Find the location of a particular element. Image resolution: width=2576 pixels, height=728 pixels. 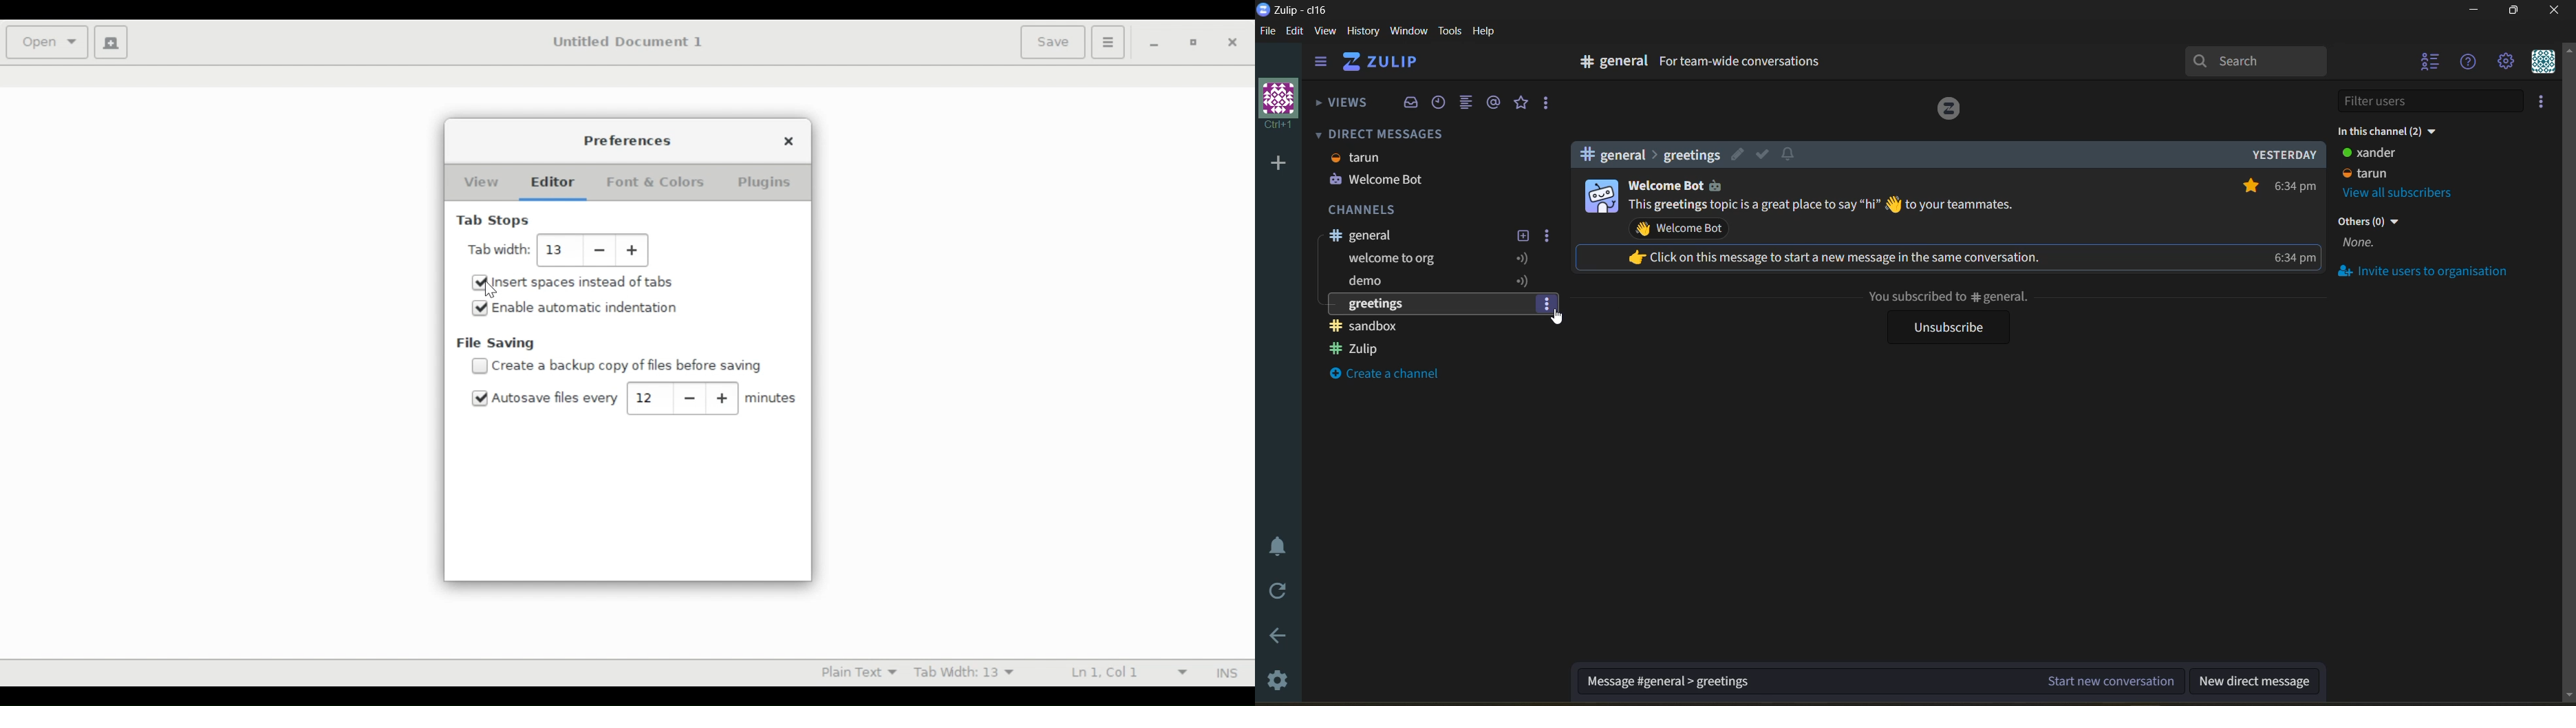

history is located at coordinates (1364, 33).